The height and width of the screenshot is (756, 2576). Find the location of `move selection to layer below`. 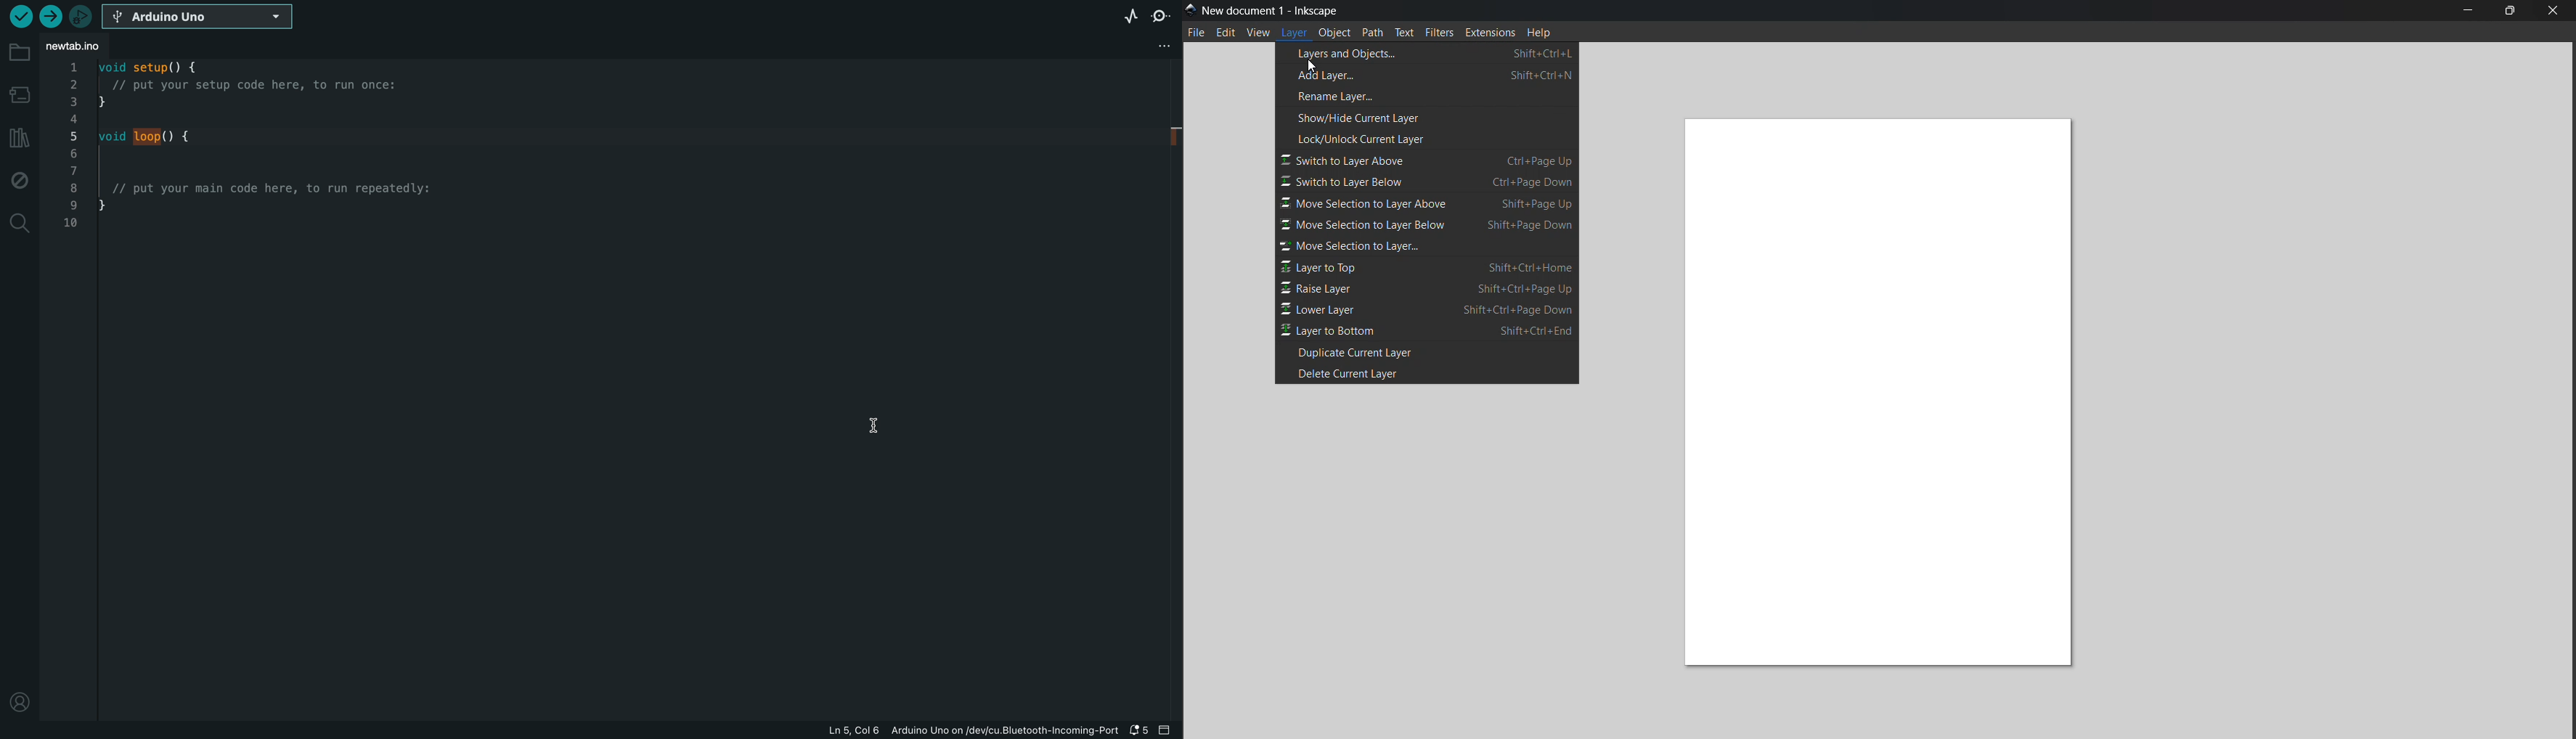

move selection to layer below is located at coordinates (1430, 226).